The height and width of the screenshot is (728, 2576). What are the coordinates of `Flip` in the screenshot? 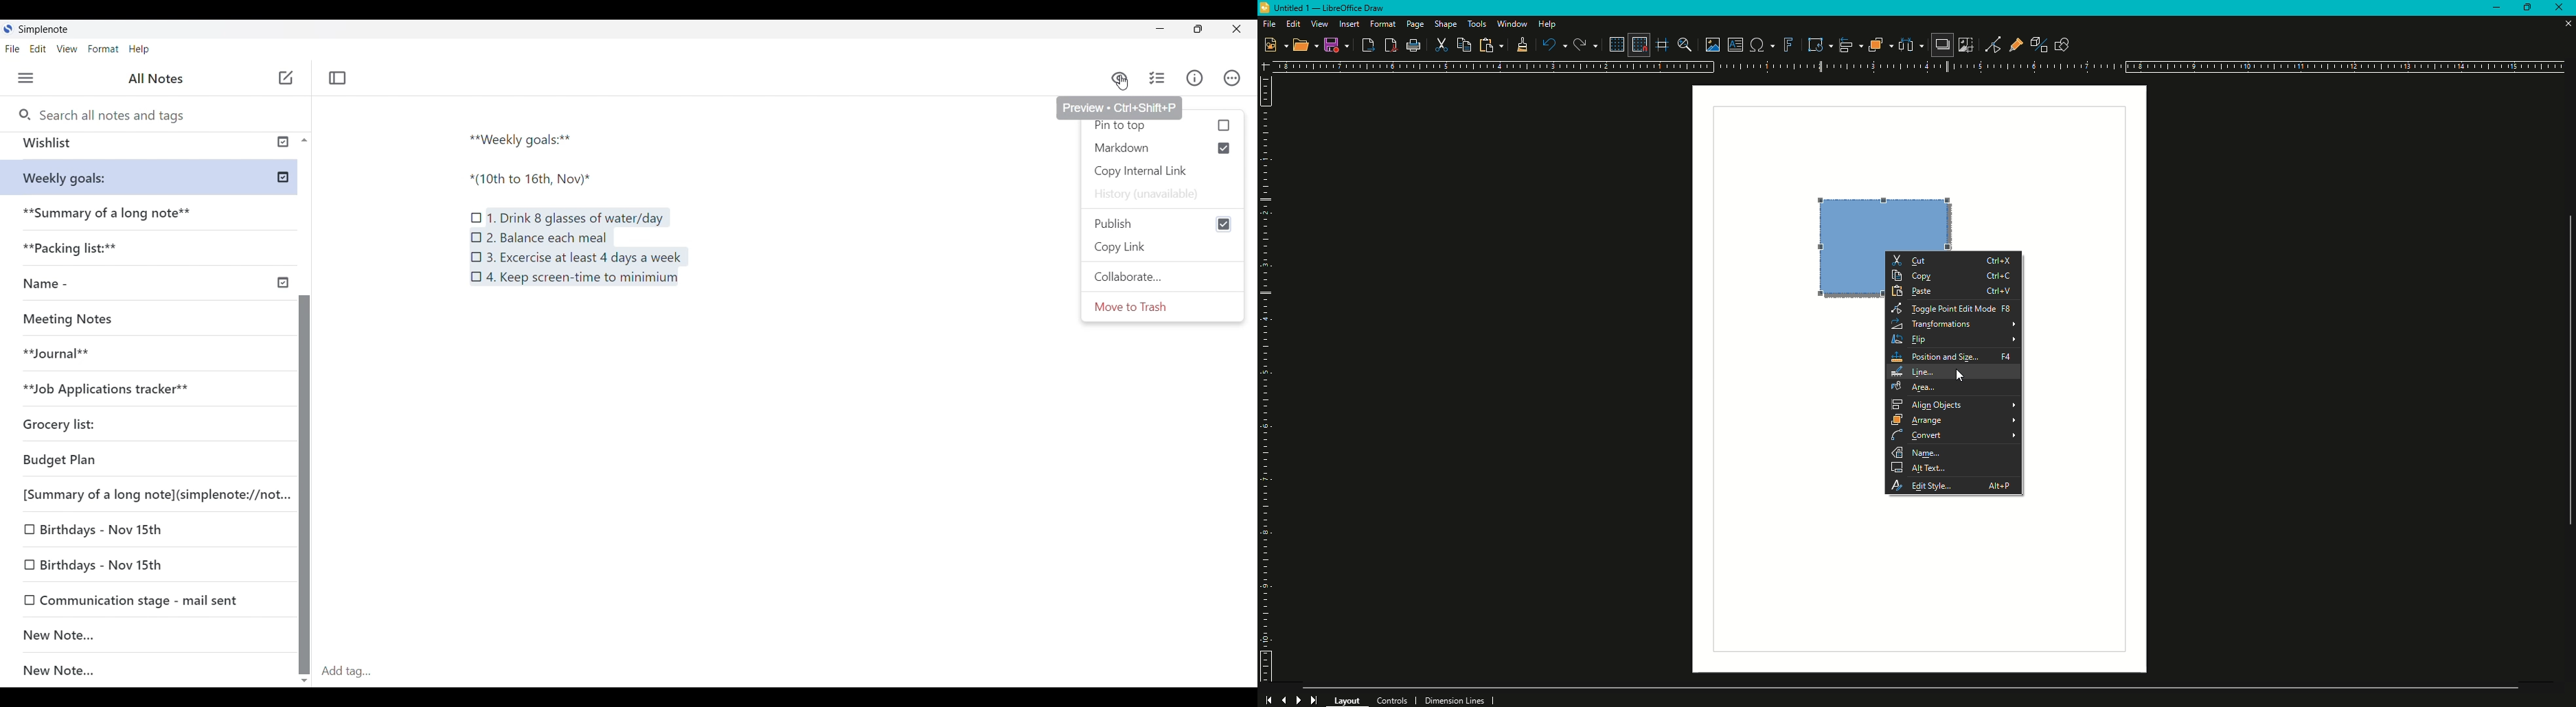 It's located at (1956, 339).